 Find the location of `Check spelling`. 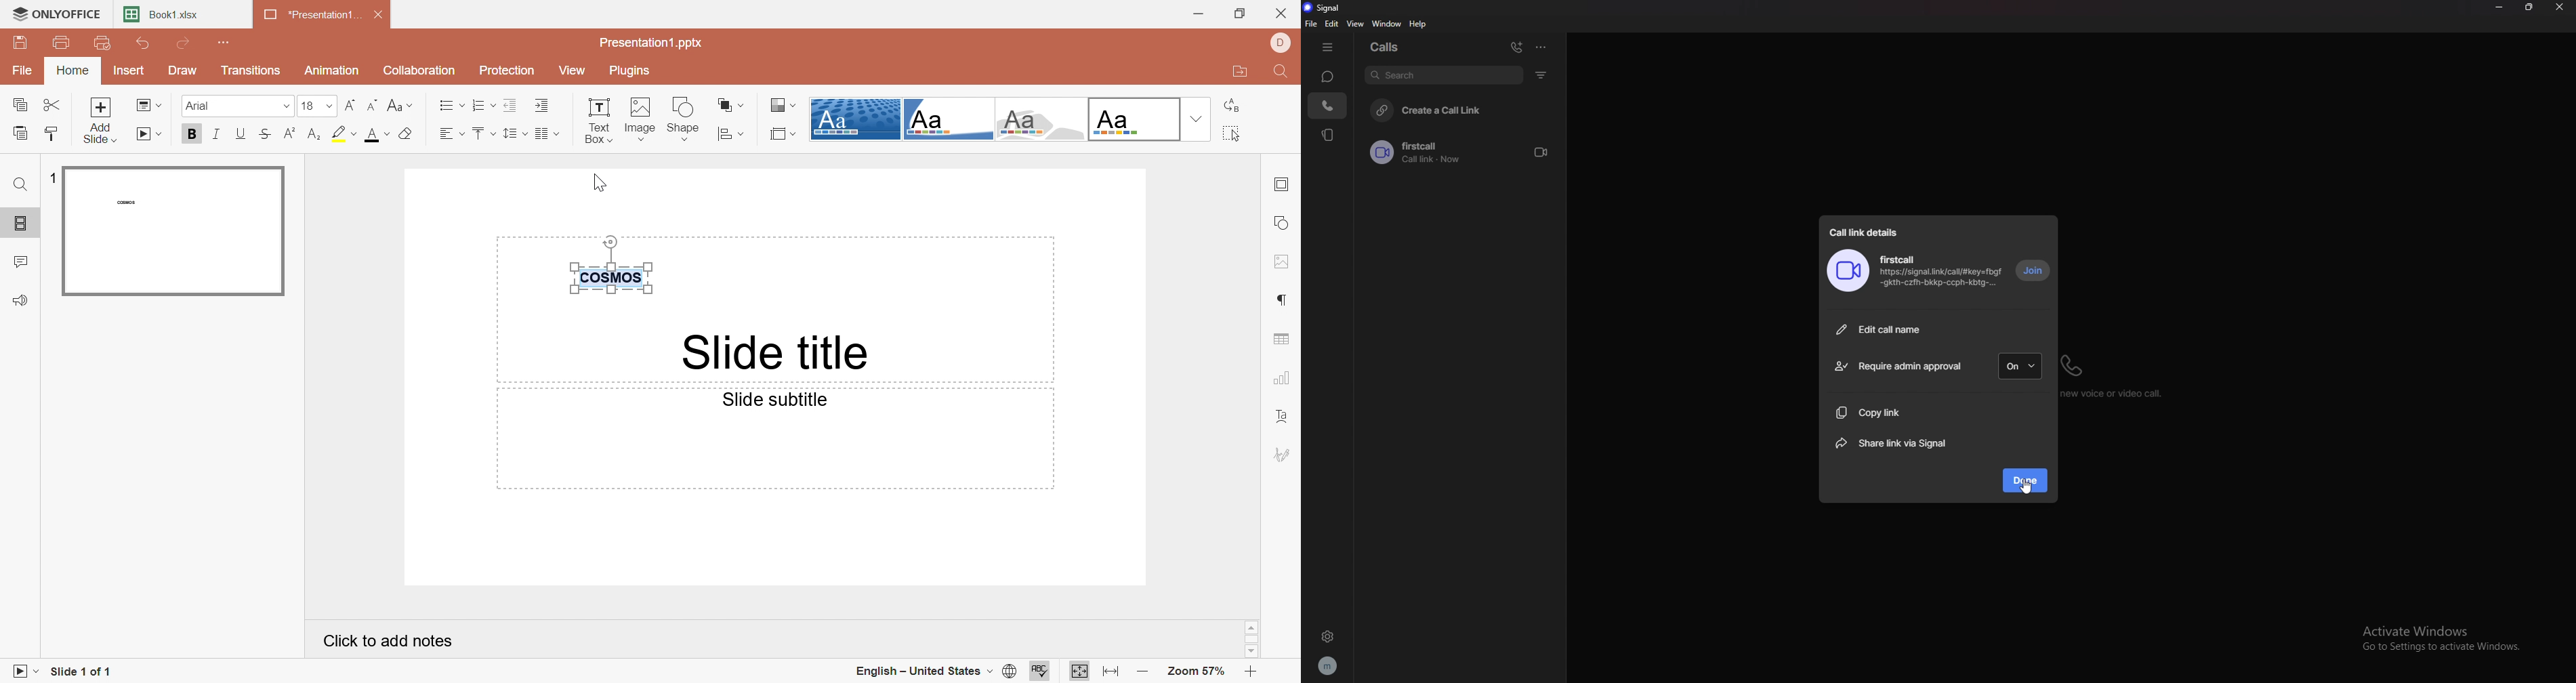

Check spelling is located at coordinates (1040, 670).